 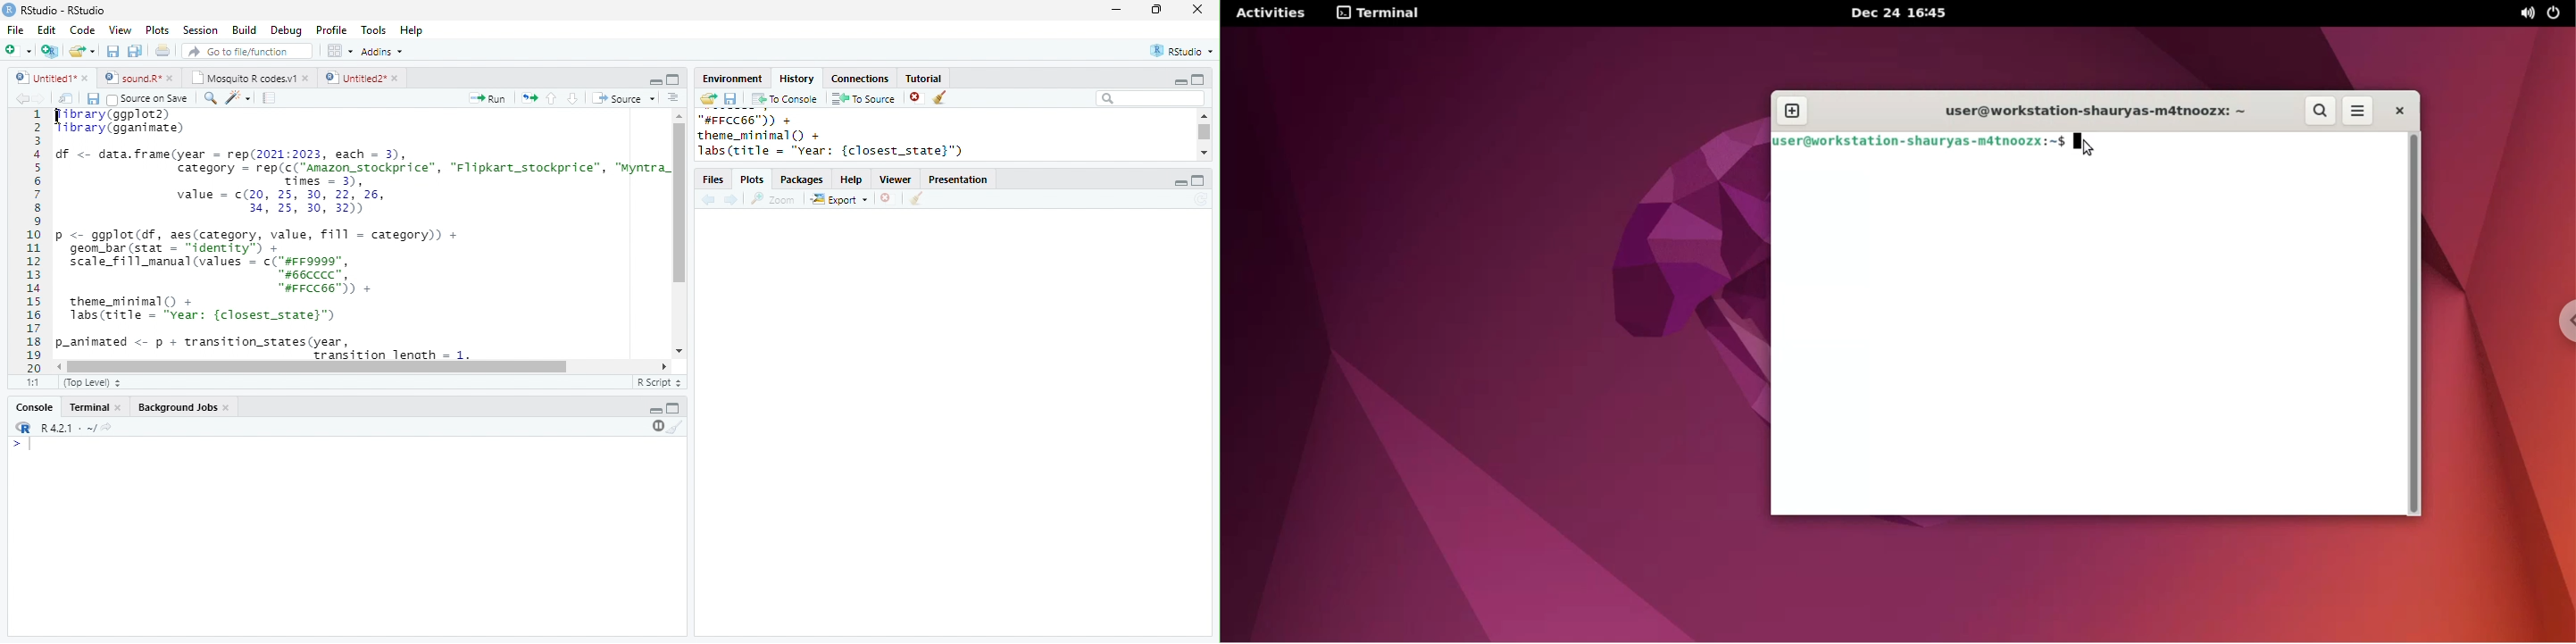 I want to click on Files, so click(x=713, y=180).